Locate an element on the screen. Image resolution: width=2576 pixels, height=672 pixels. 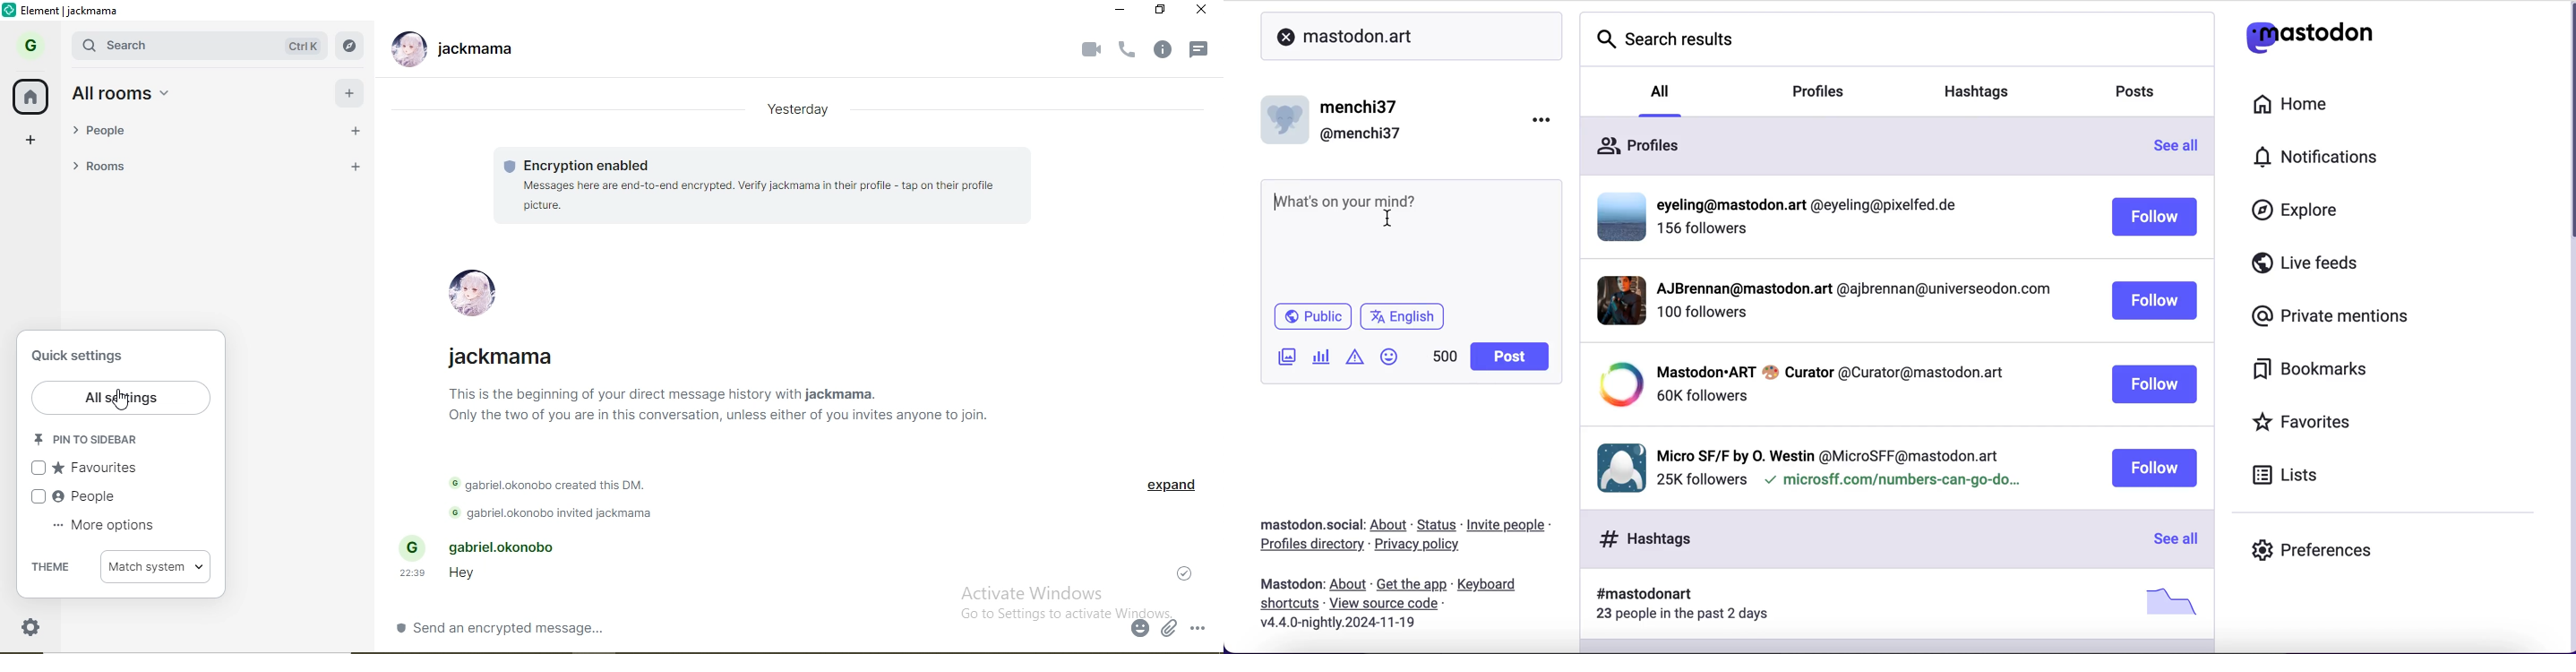
profiles is located at coordinates (1820, 93).